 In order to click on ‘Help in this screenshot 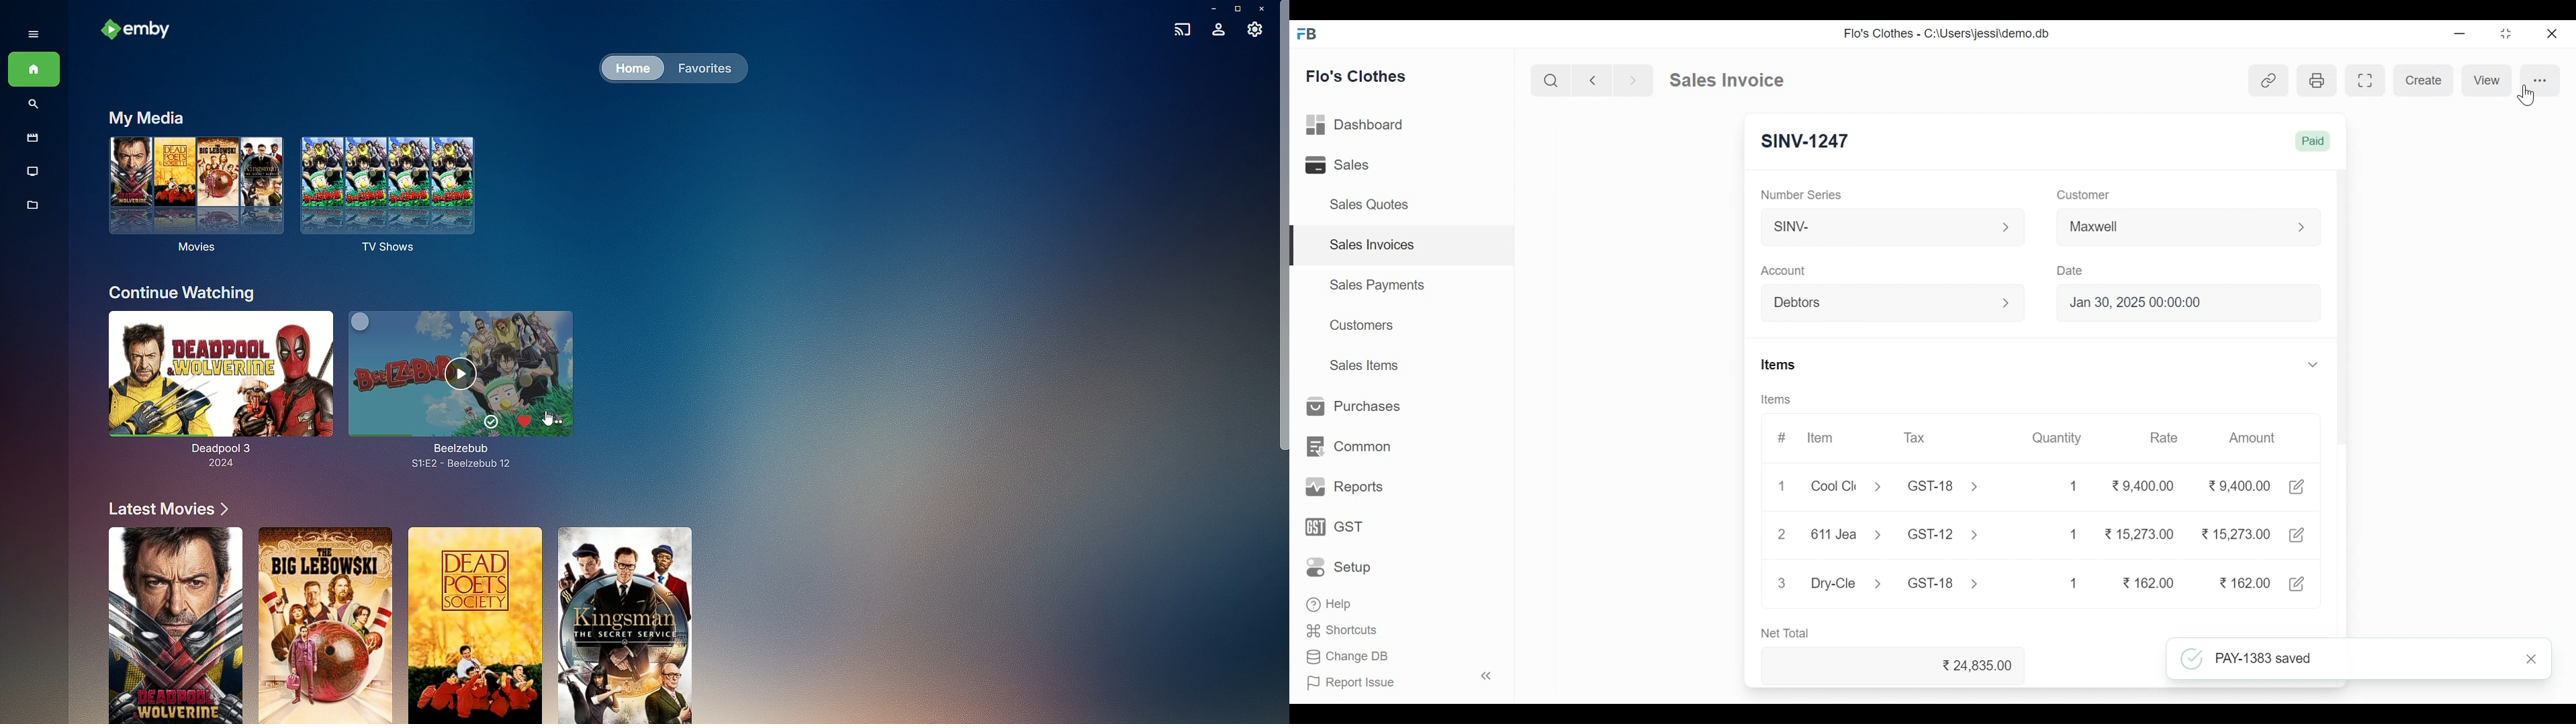, I will do `click(1332, 604)`.